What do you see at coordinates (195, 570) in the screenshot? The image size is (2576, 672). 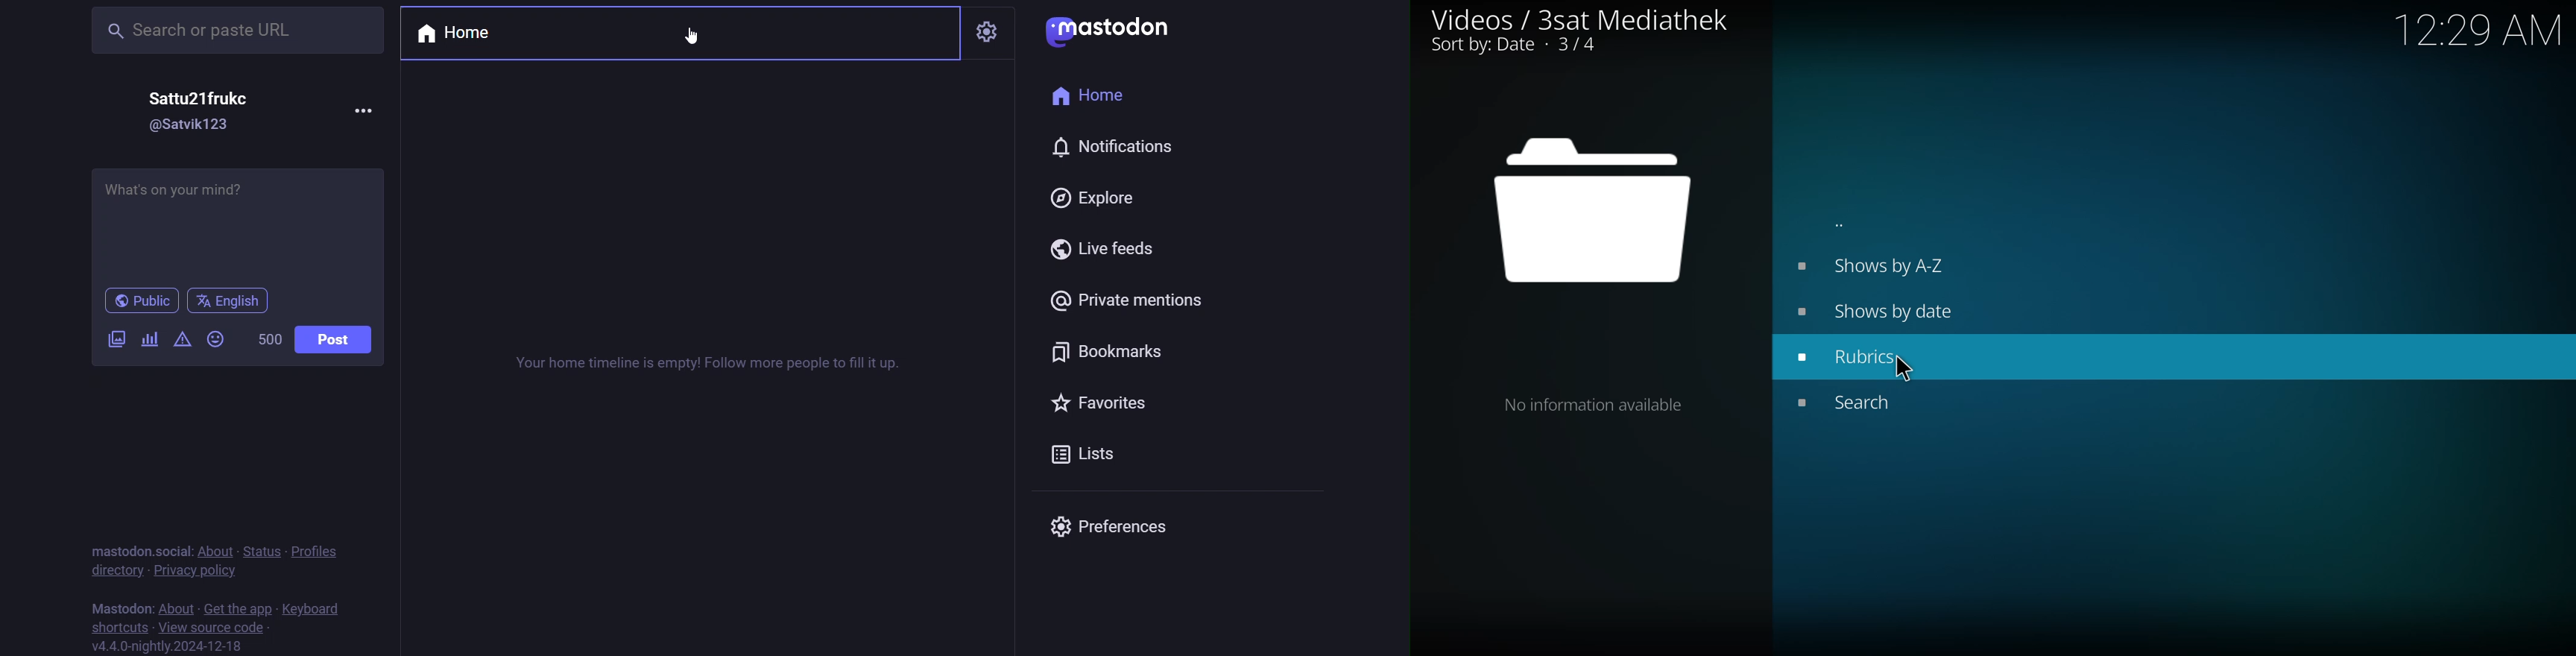 I see `privacy policy` at bounding box center [195, 570].